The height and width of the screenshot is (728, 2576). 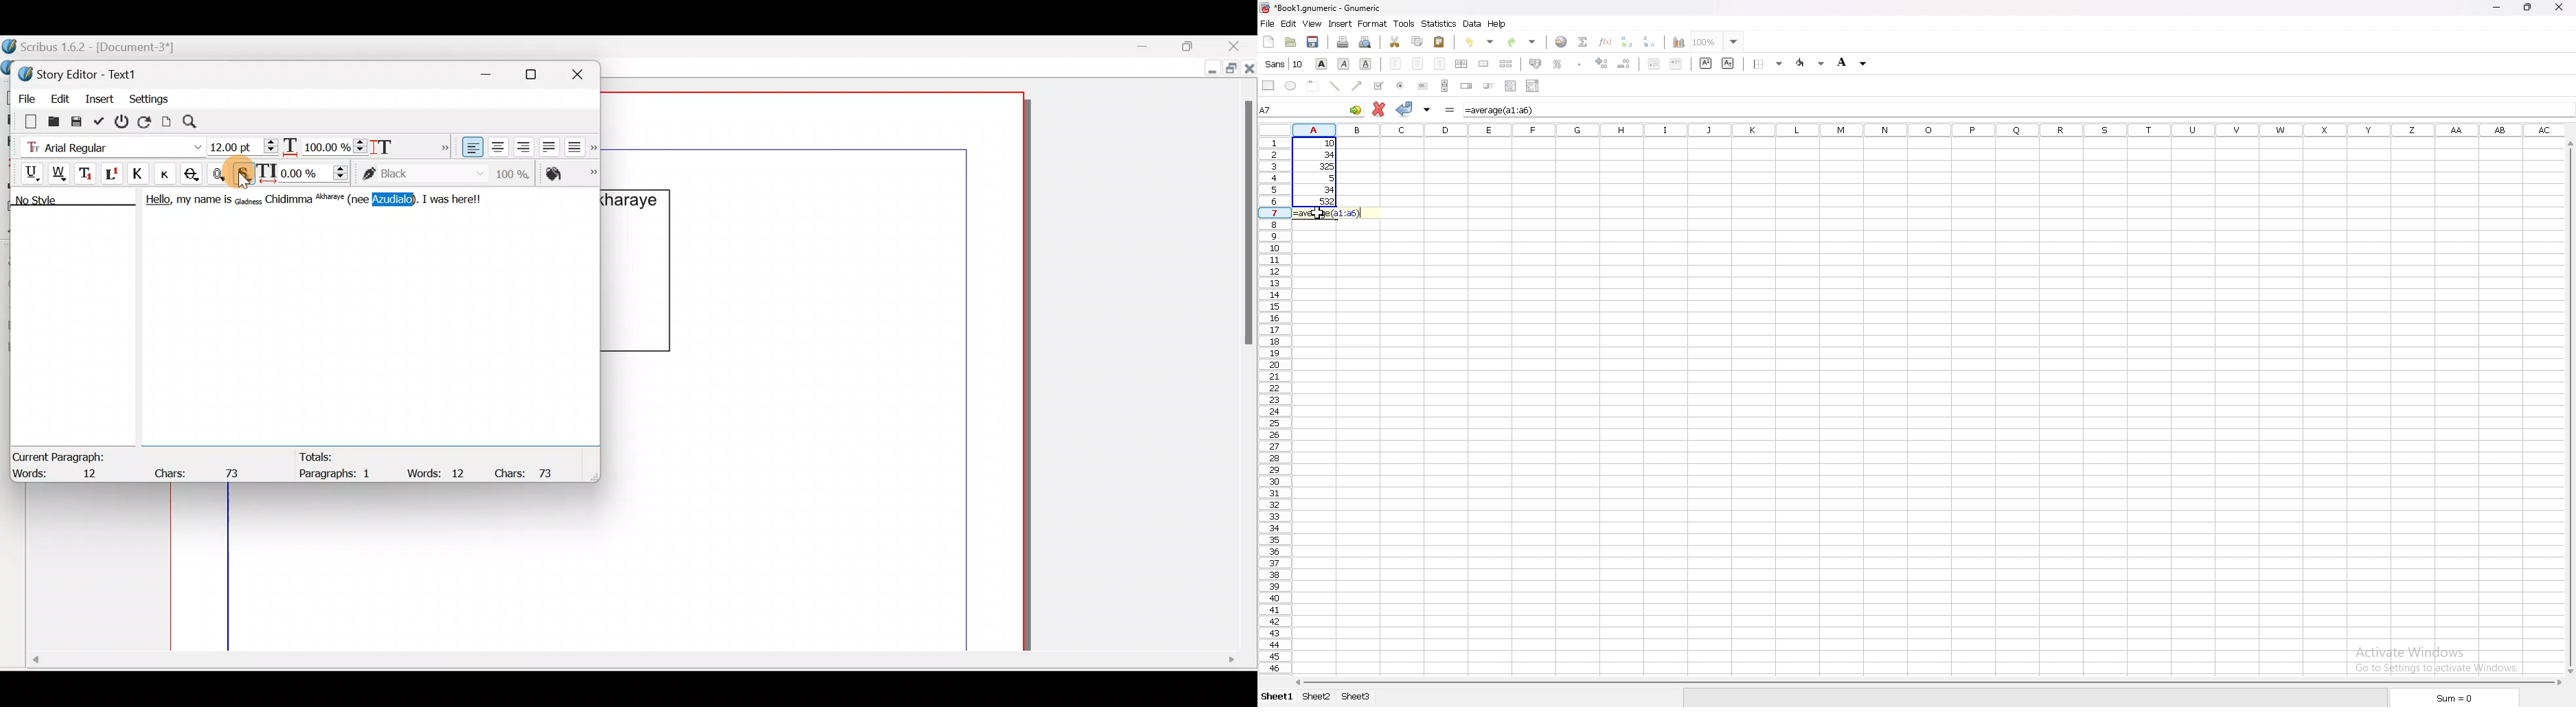 I want to click on 5, so click(x=1322, y=178).